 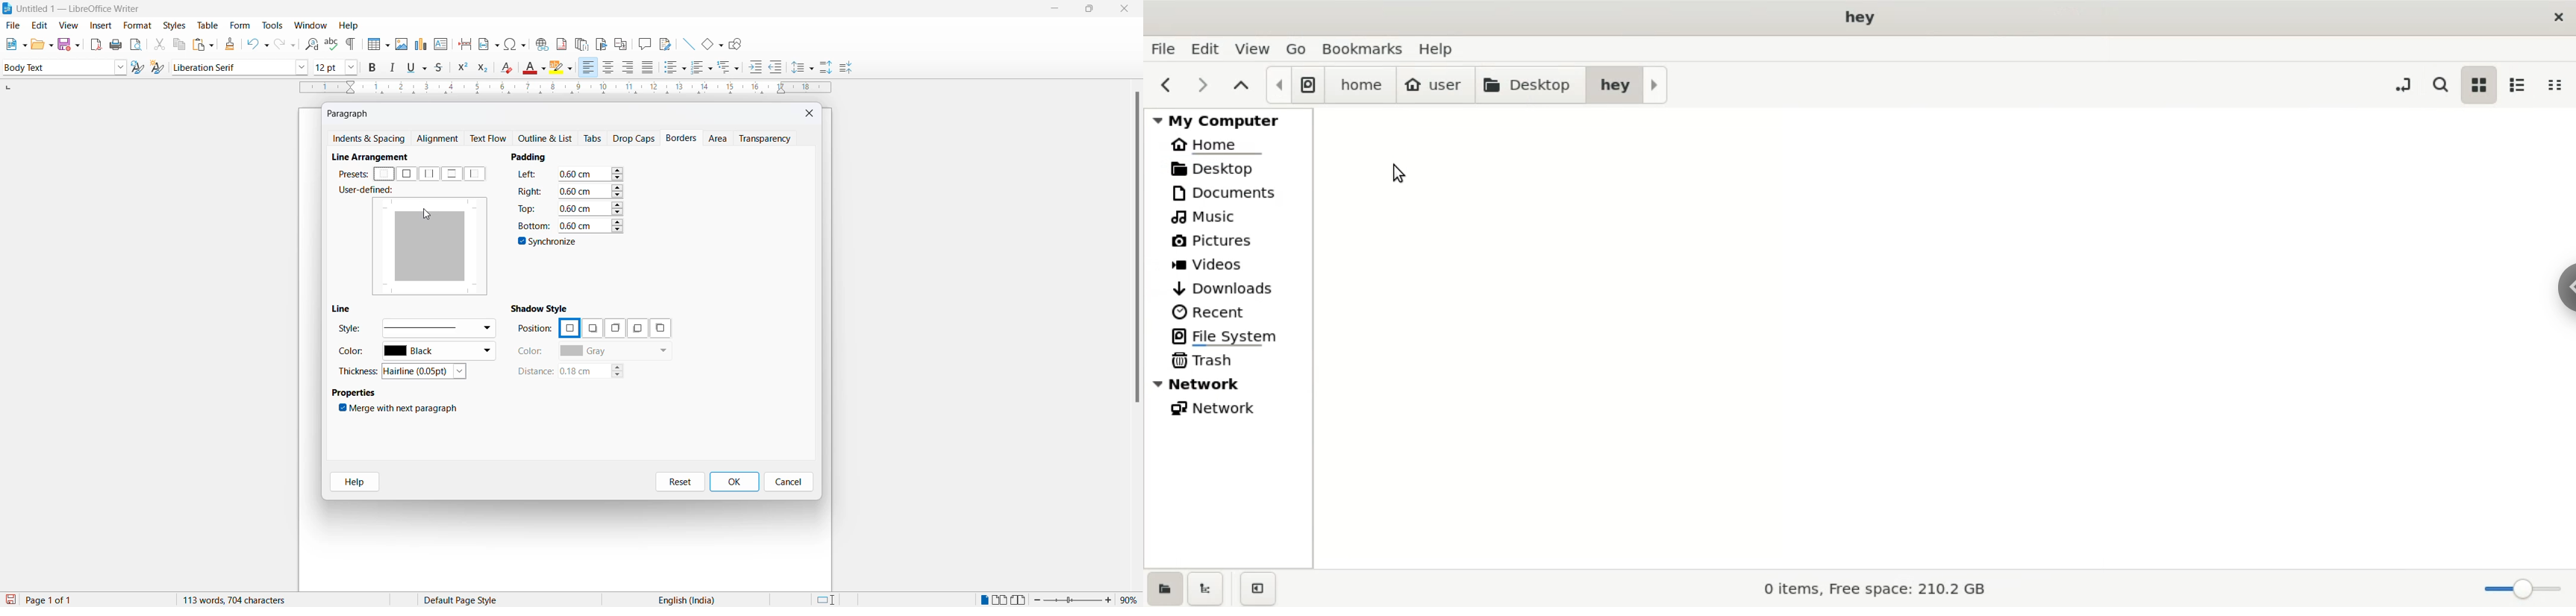 I want to click on update selected style, so click(x=140, y=68).